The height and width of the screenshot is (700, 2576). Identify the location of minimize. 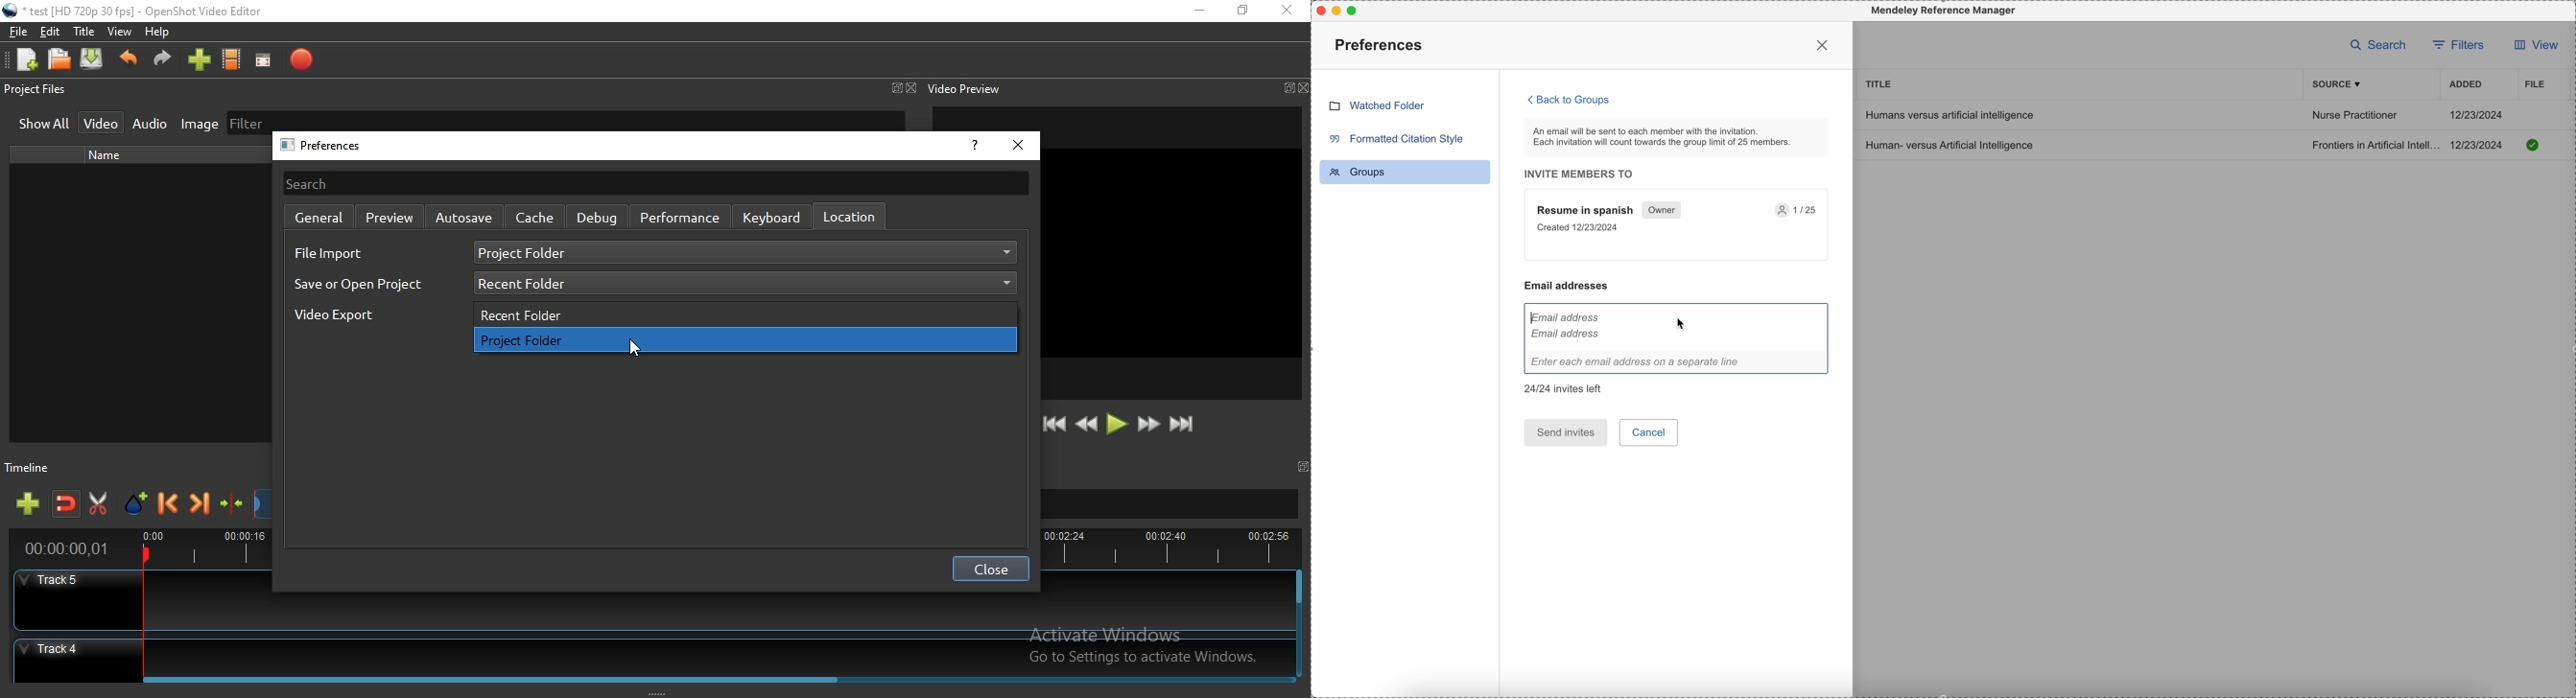
(1338, 11).